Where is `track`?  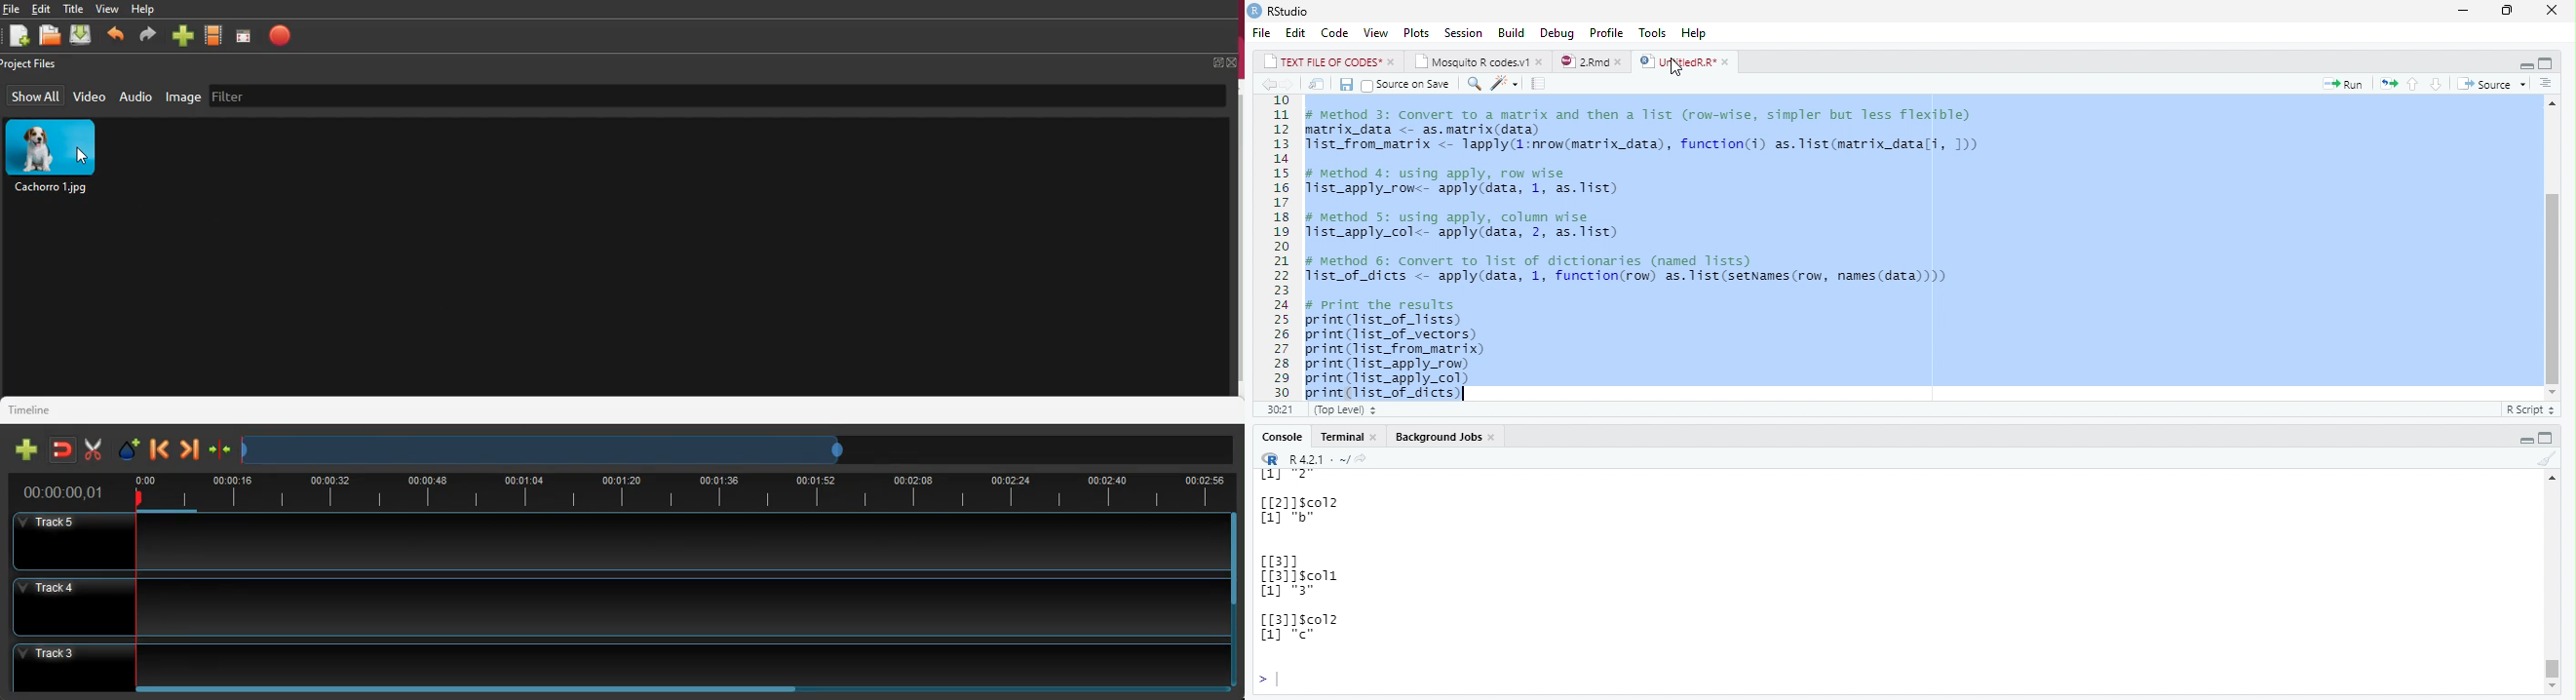
track is located at coordinates (612, 607).